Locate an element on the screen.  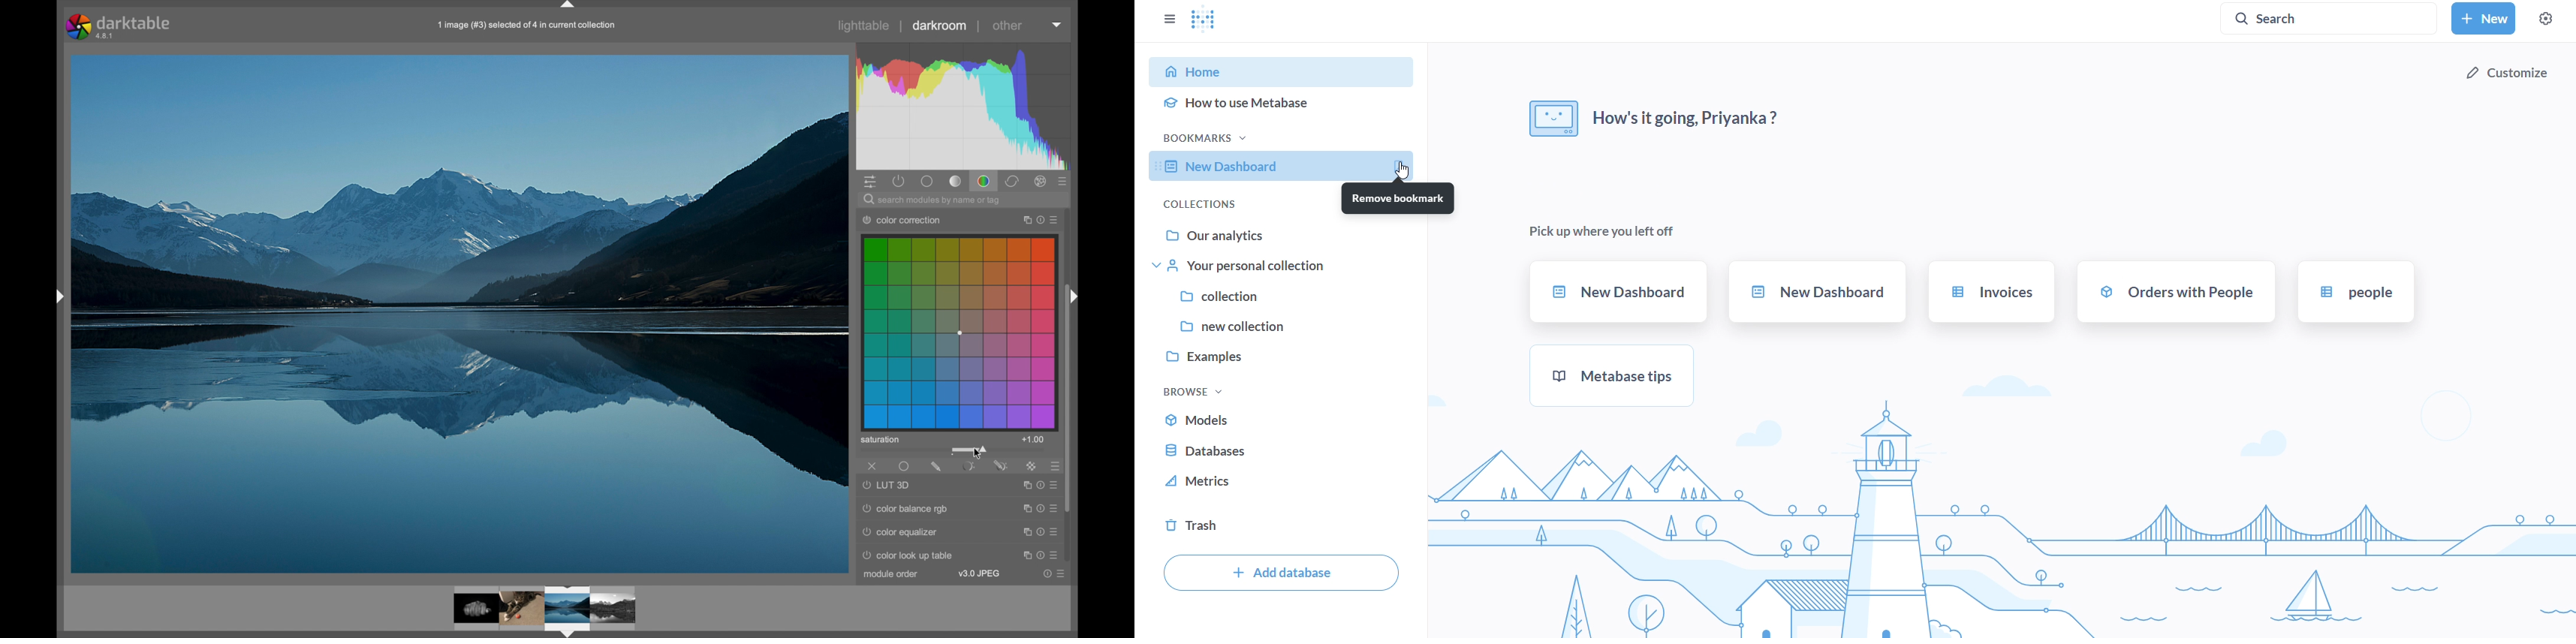
color look up table is located at coordinates (911, 555).